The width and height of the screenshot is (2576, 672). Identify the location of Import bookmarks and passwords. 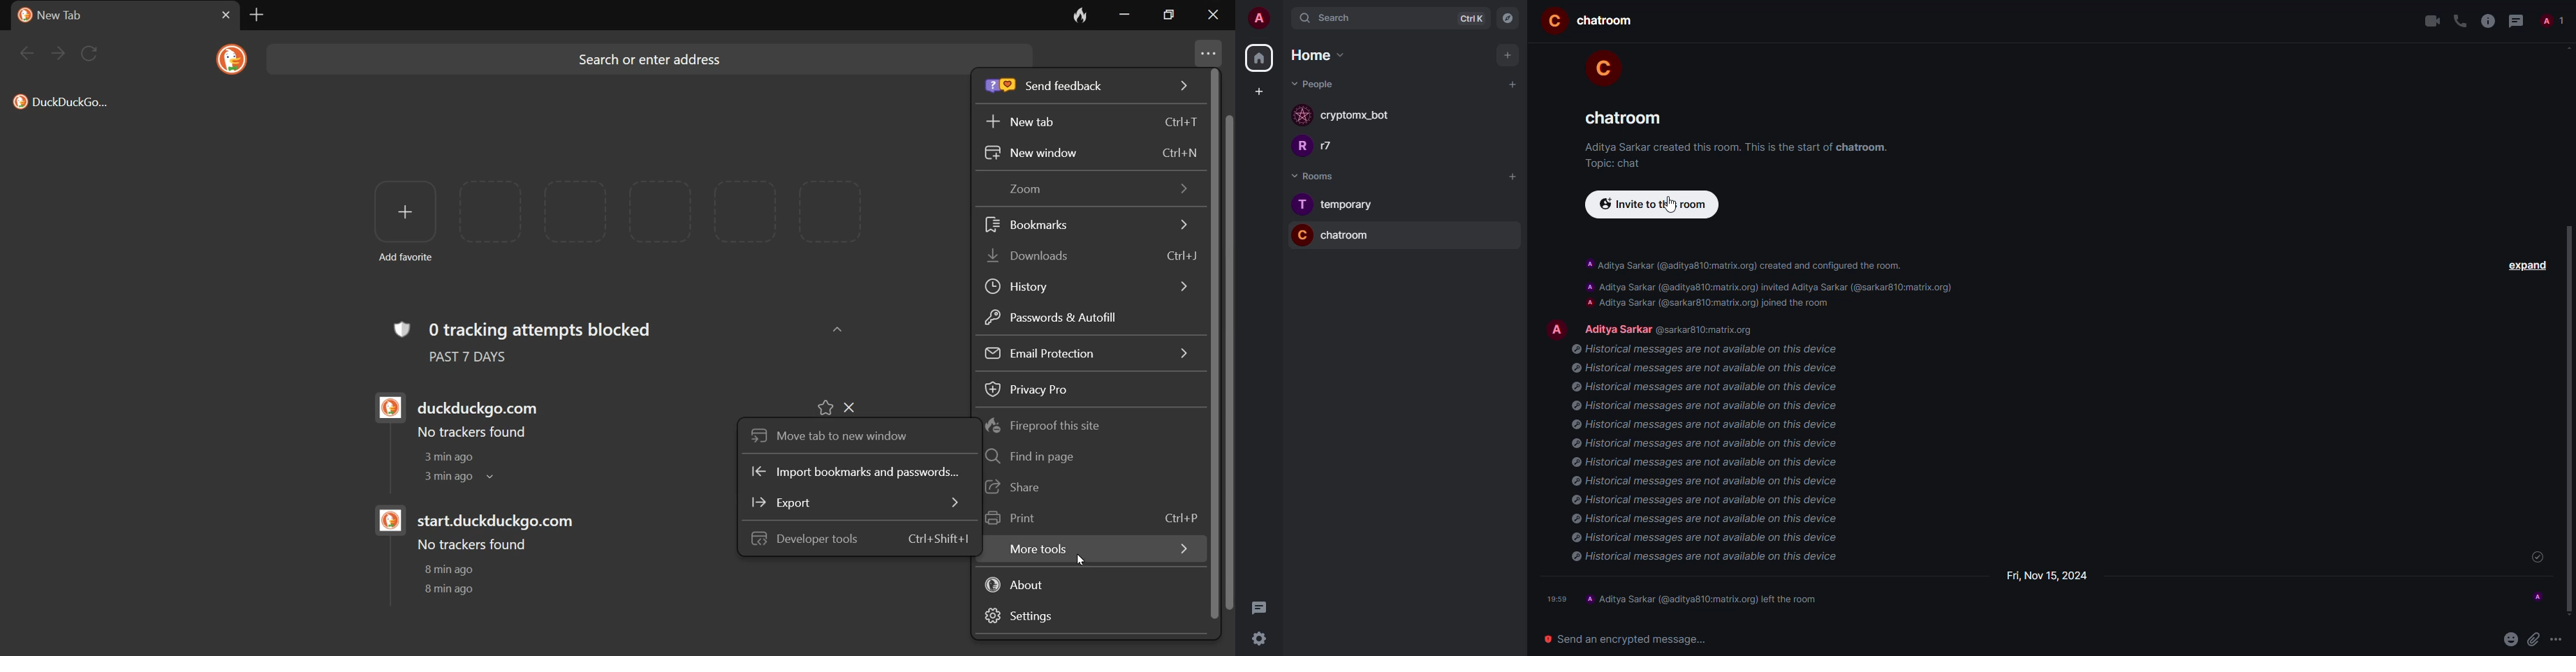
(860, 473).